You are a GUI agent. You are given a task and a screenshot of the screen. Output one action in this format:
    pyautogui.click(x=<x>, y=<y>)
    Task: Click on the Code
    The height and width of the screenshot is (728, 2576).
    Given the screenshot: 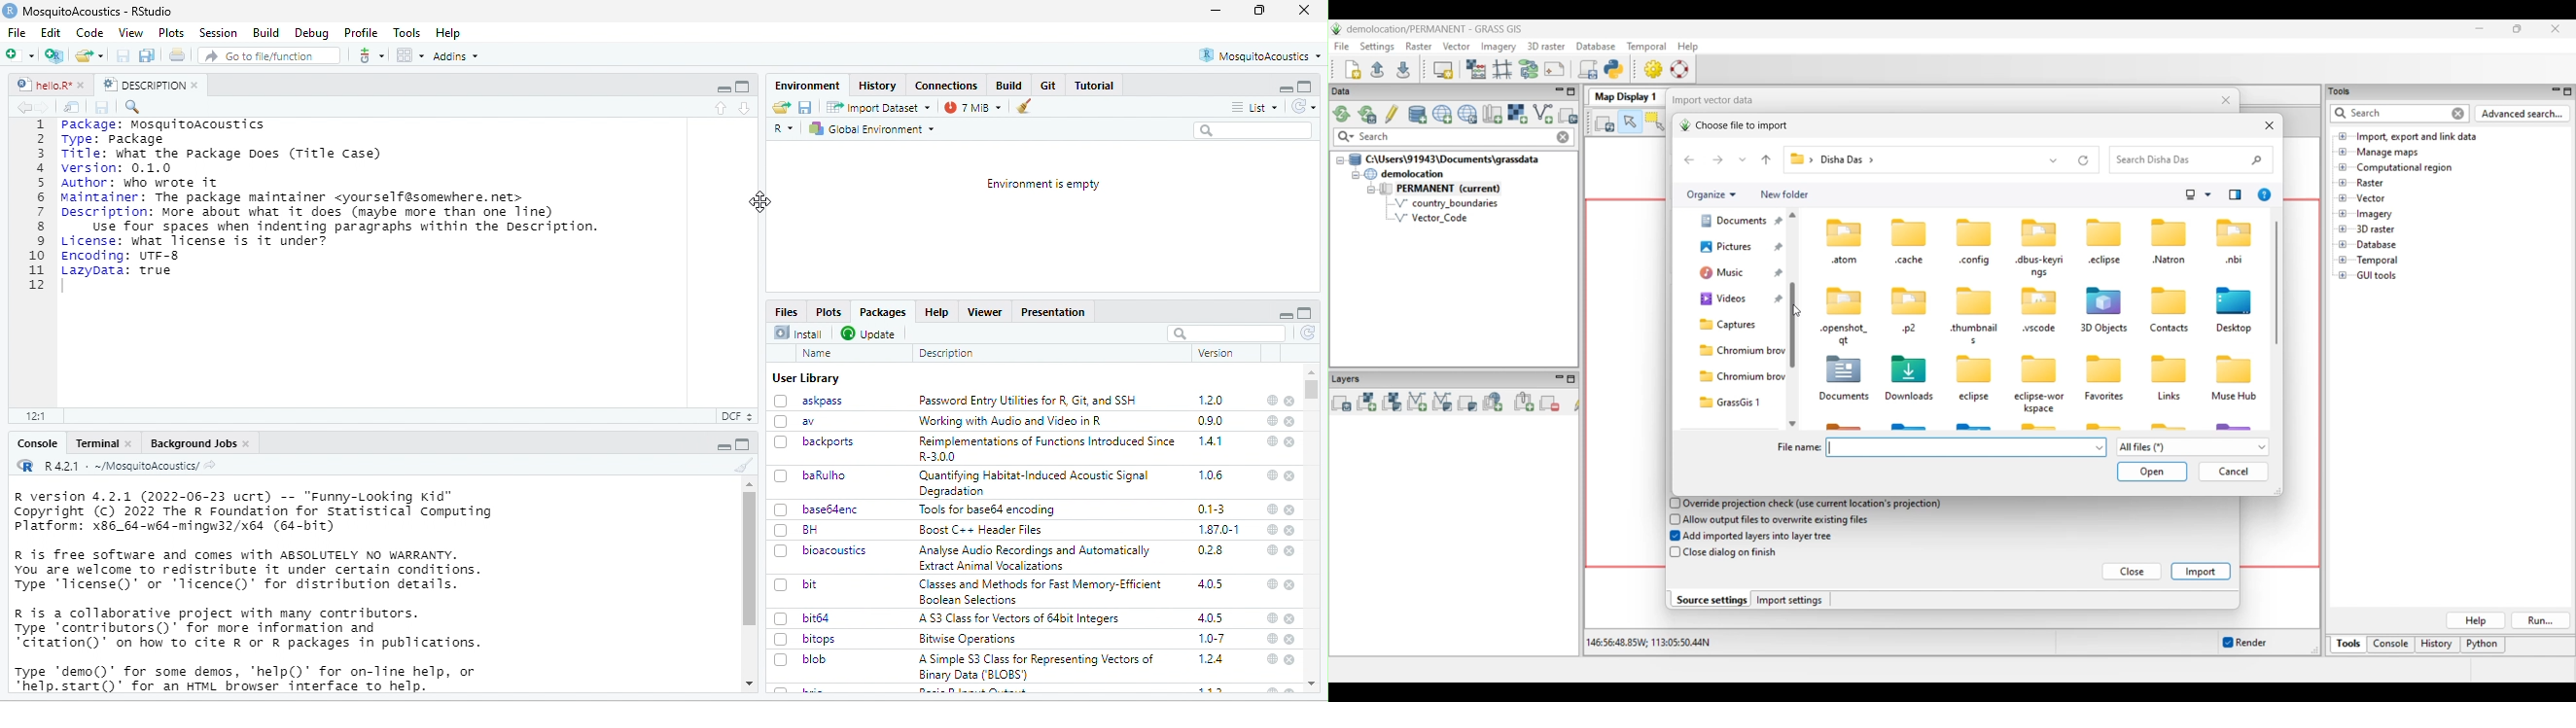 What is the action you would take?
    pyautogui.click(x=90, y=32)
    